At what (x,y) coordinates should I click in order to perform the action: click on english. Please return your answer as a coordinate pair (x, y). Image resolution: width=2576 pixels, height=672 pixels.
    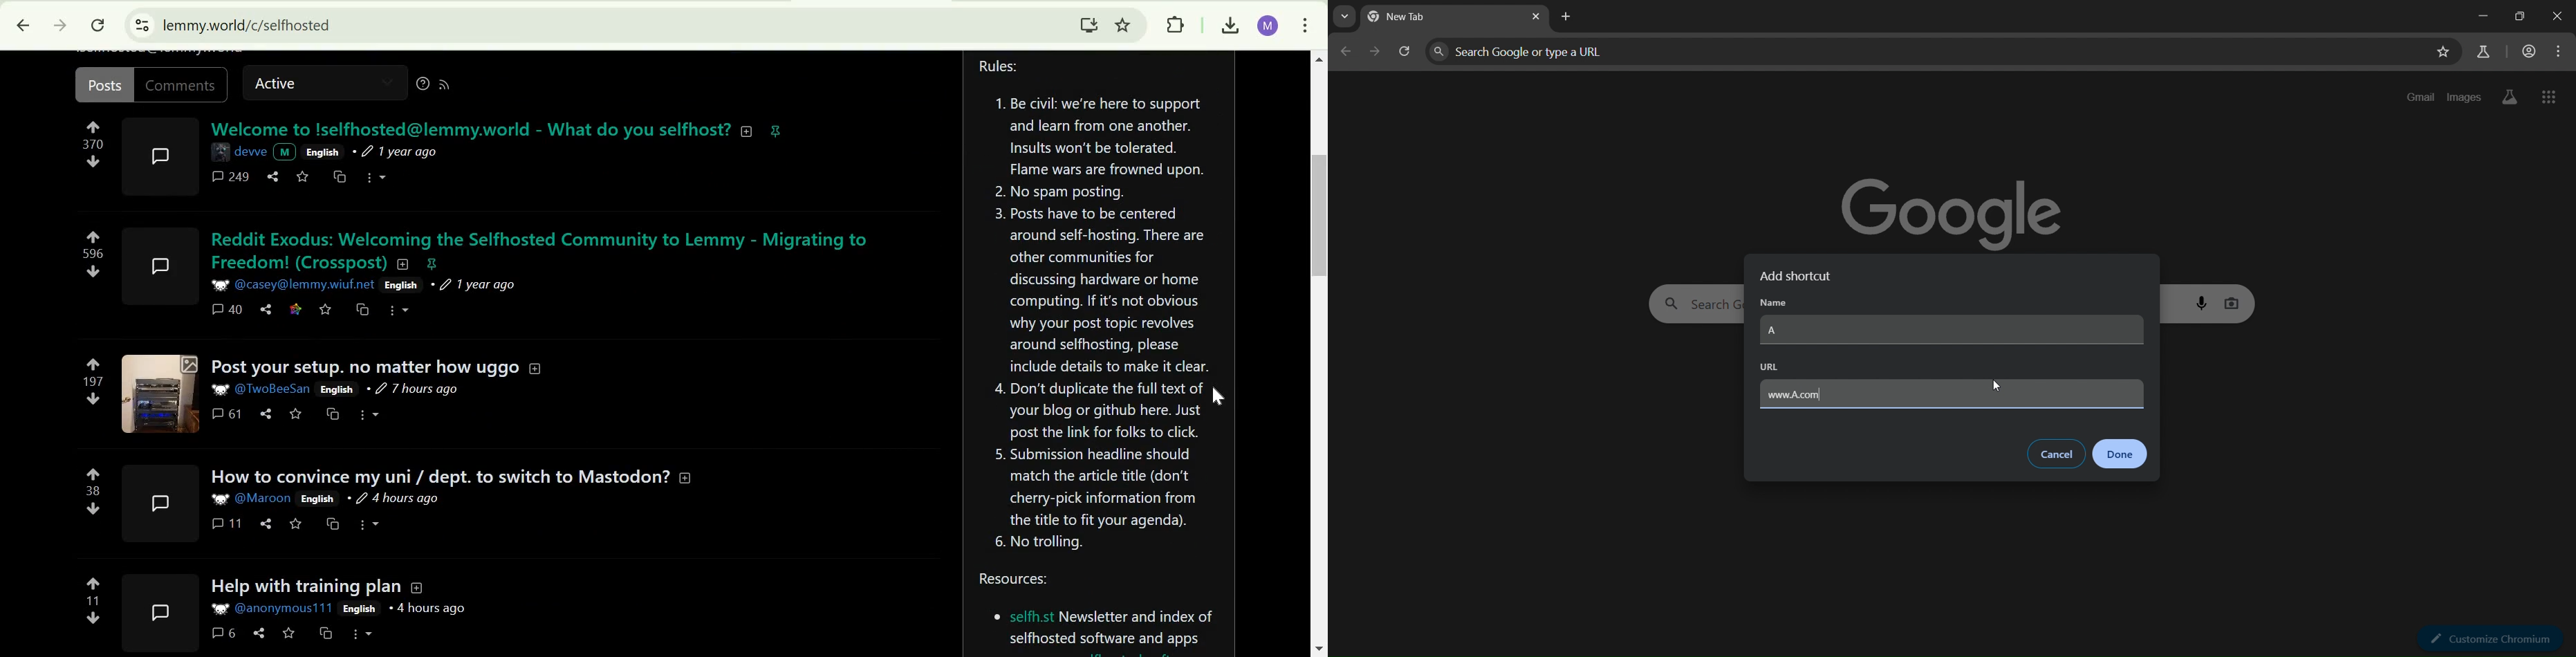
    Looking at the image, I should click on (322, 151).